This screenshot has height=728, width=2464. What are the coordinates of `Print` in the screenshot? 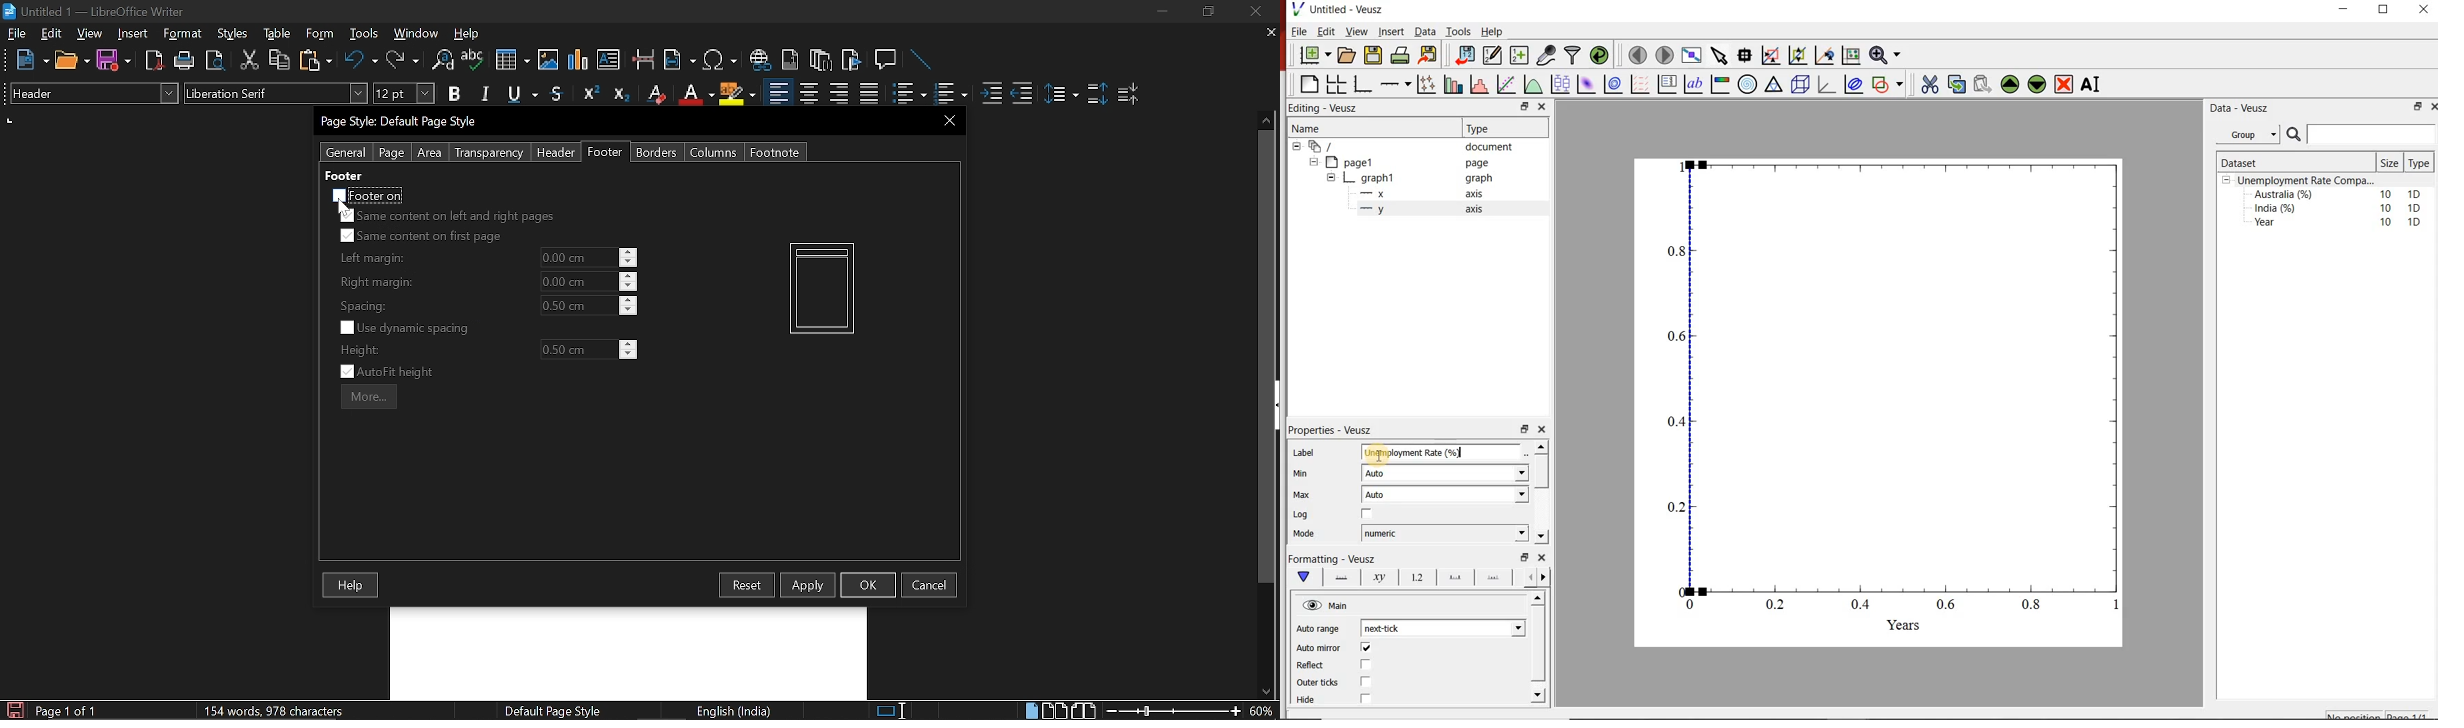 It's located at (185, 61).